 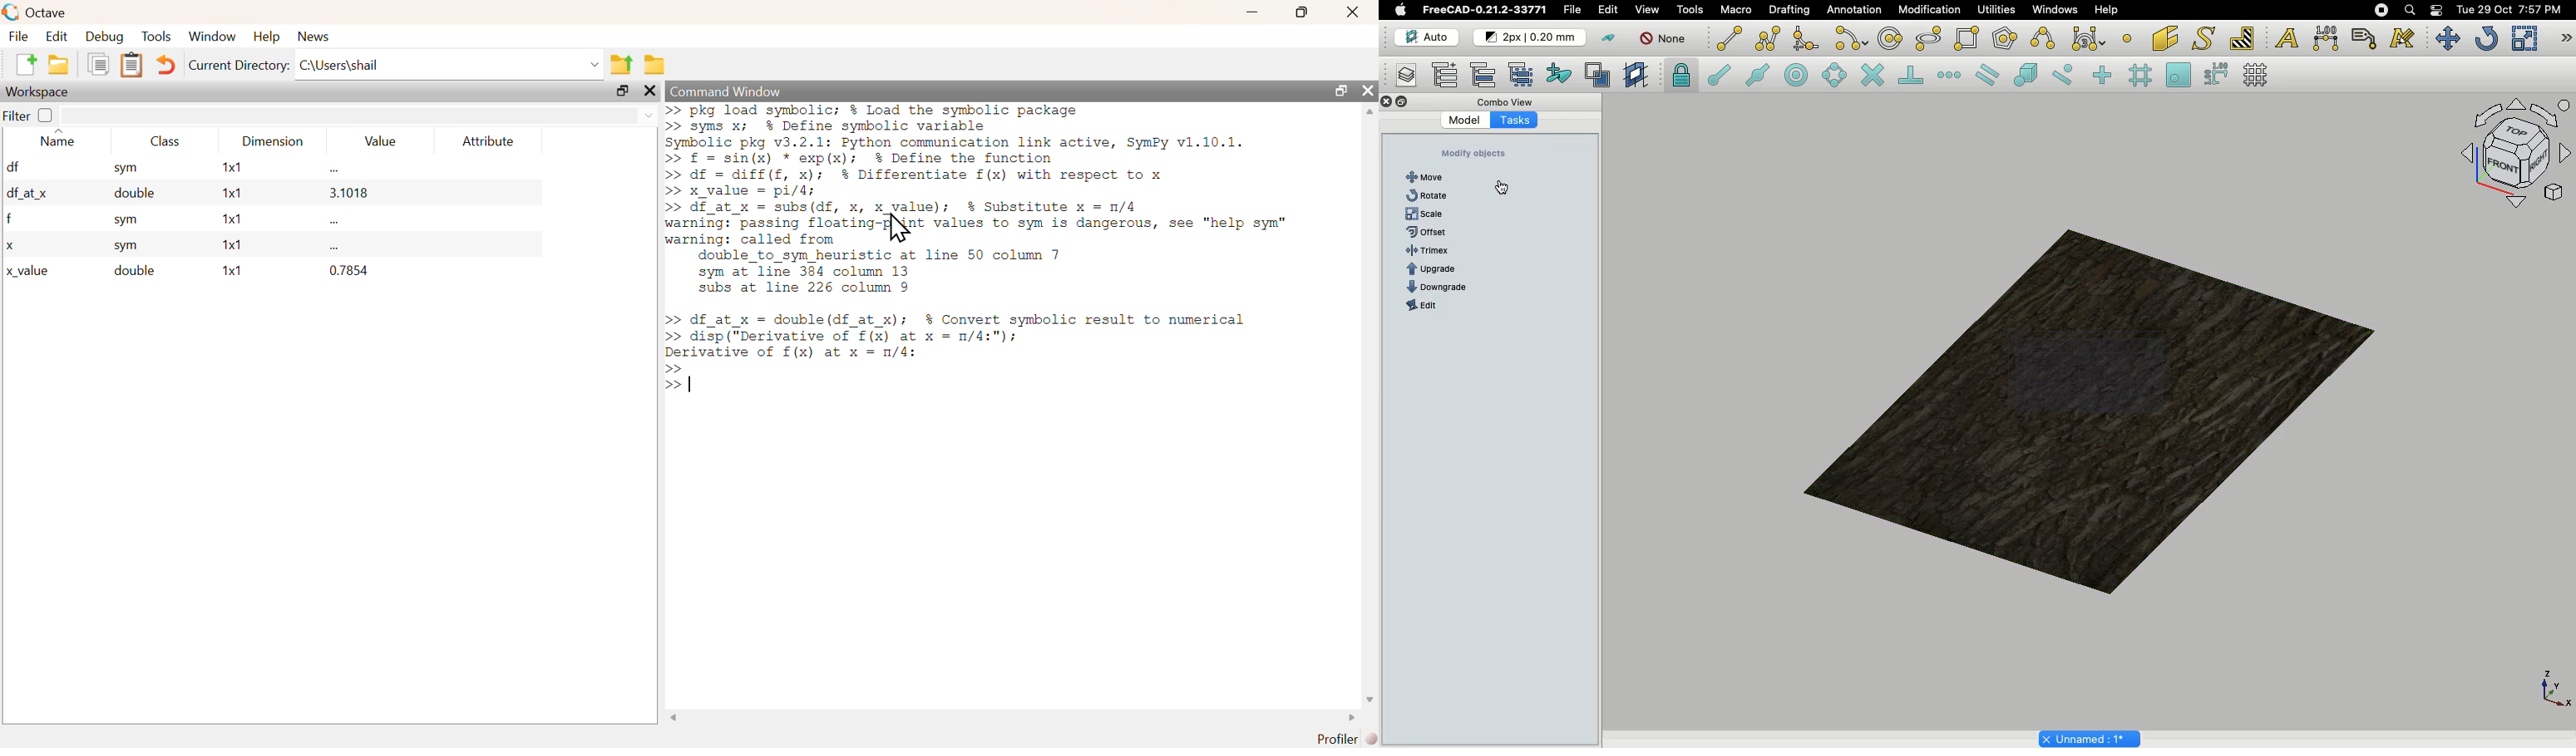 What do you see at coordinates (132, 65) in the screenshot?
I see `Paste` at bounding box center [132, 65].